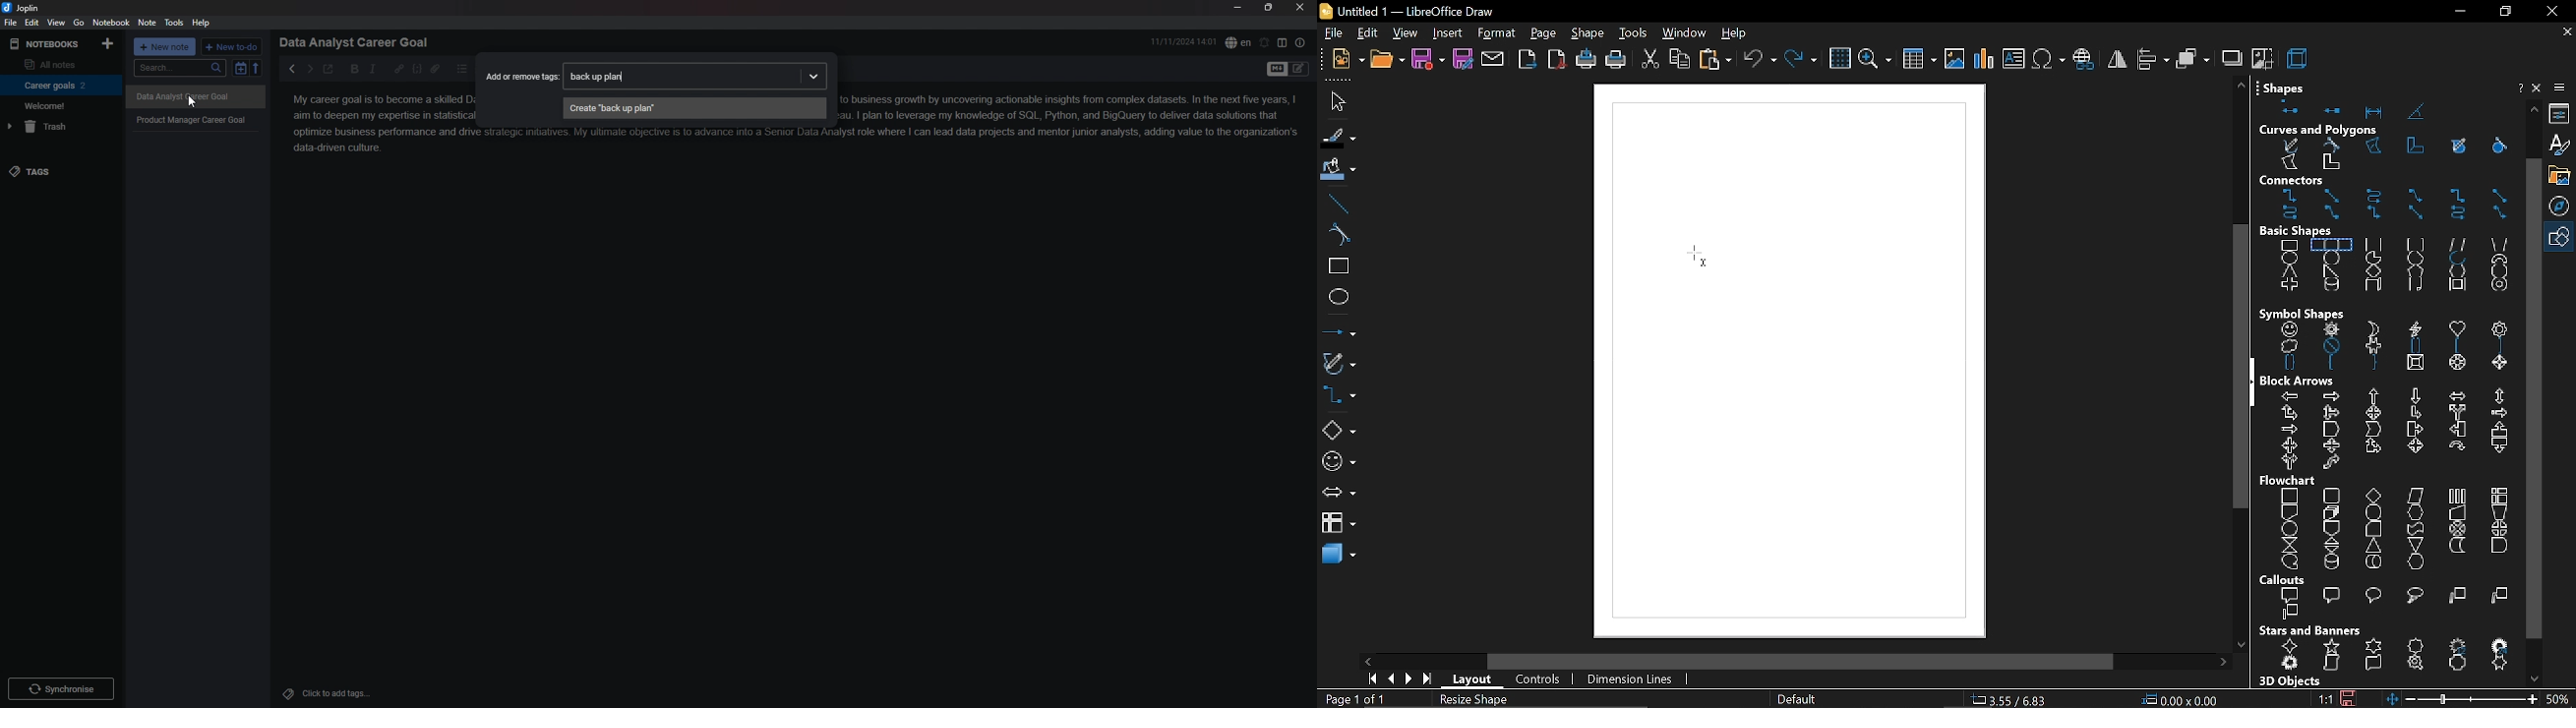 The width and height of the screenshot is (2576, 728). I want to click on toggle editor layout, so click(1283, 42).